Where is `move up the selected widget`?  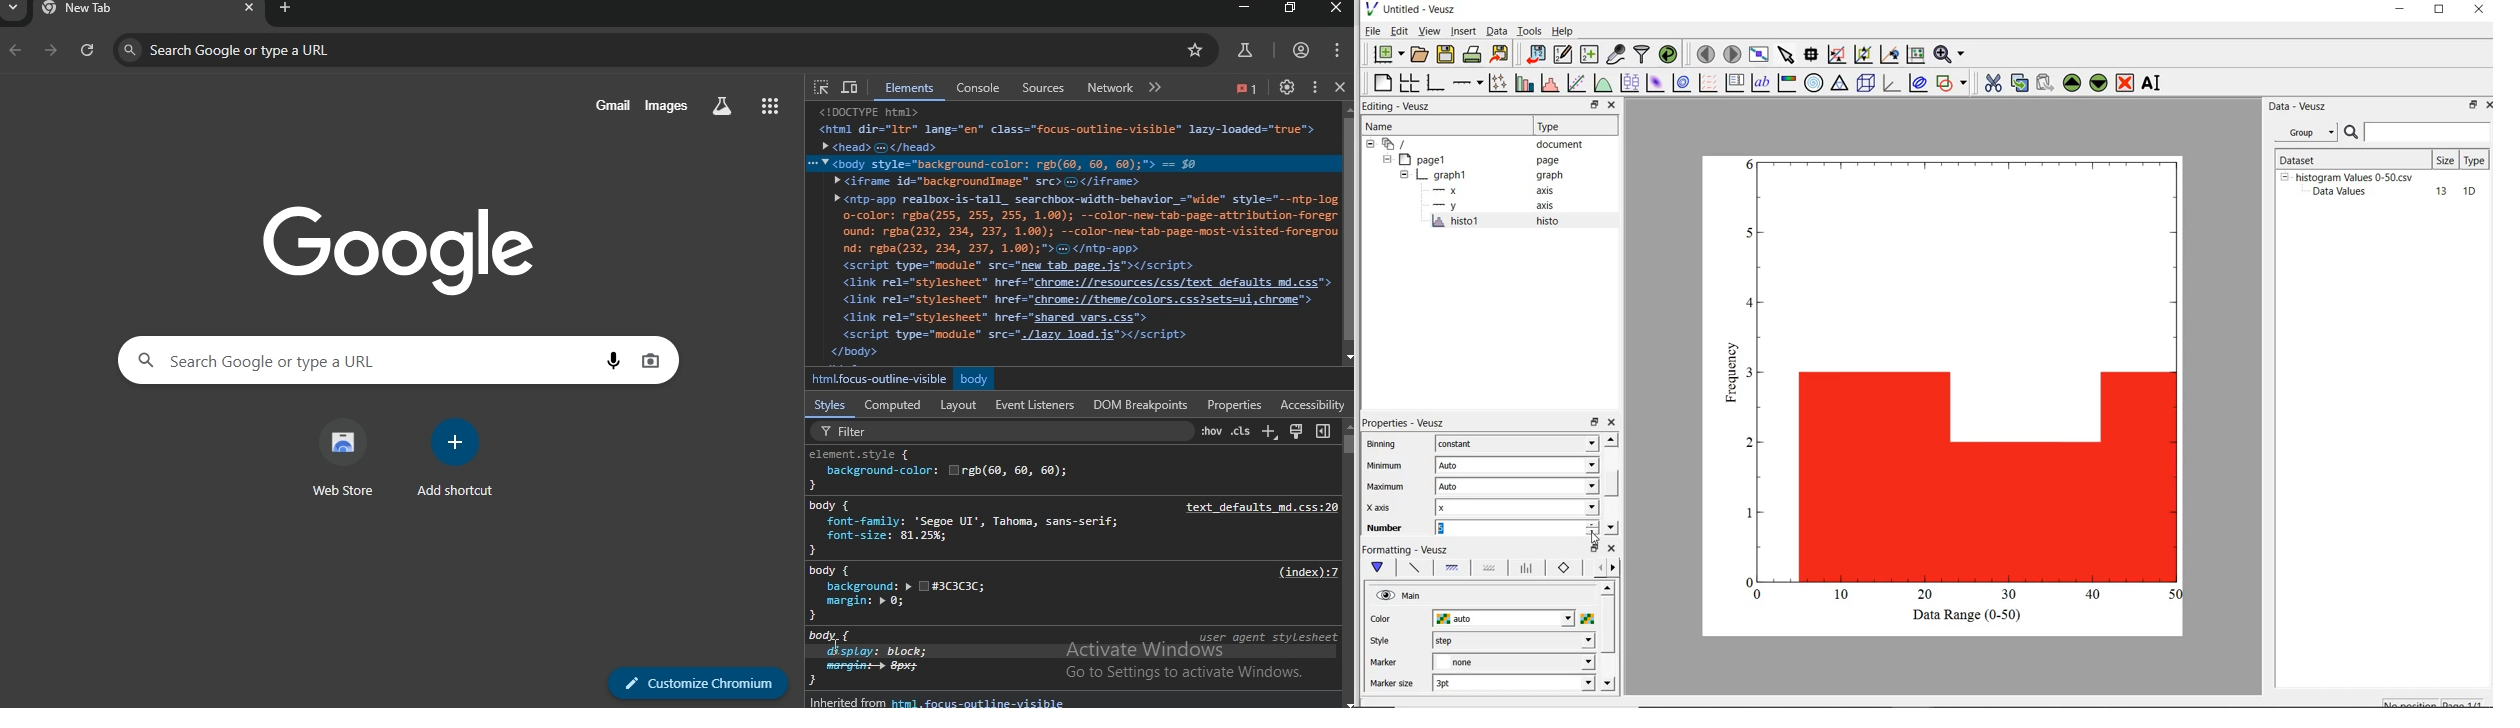 move up the selected widget is located at coordinates (2071, 83).